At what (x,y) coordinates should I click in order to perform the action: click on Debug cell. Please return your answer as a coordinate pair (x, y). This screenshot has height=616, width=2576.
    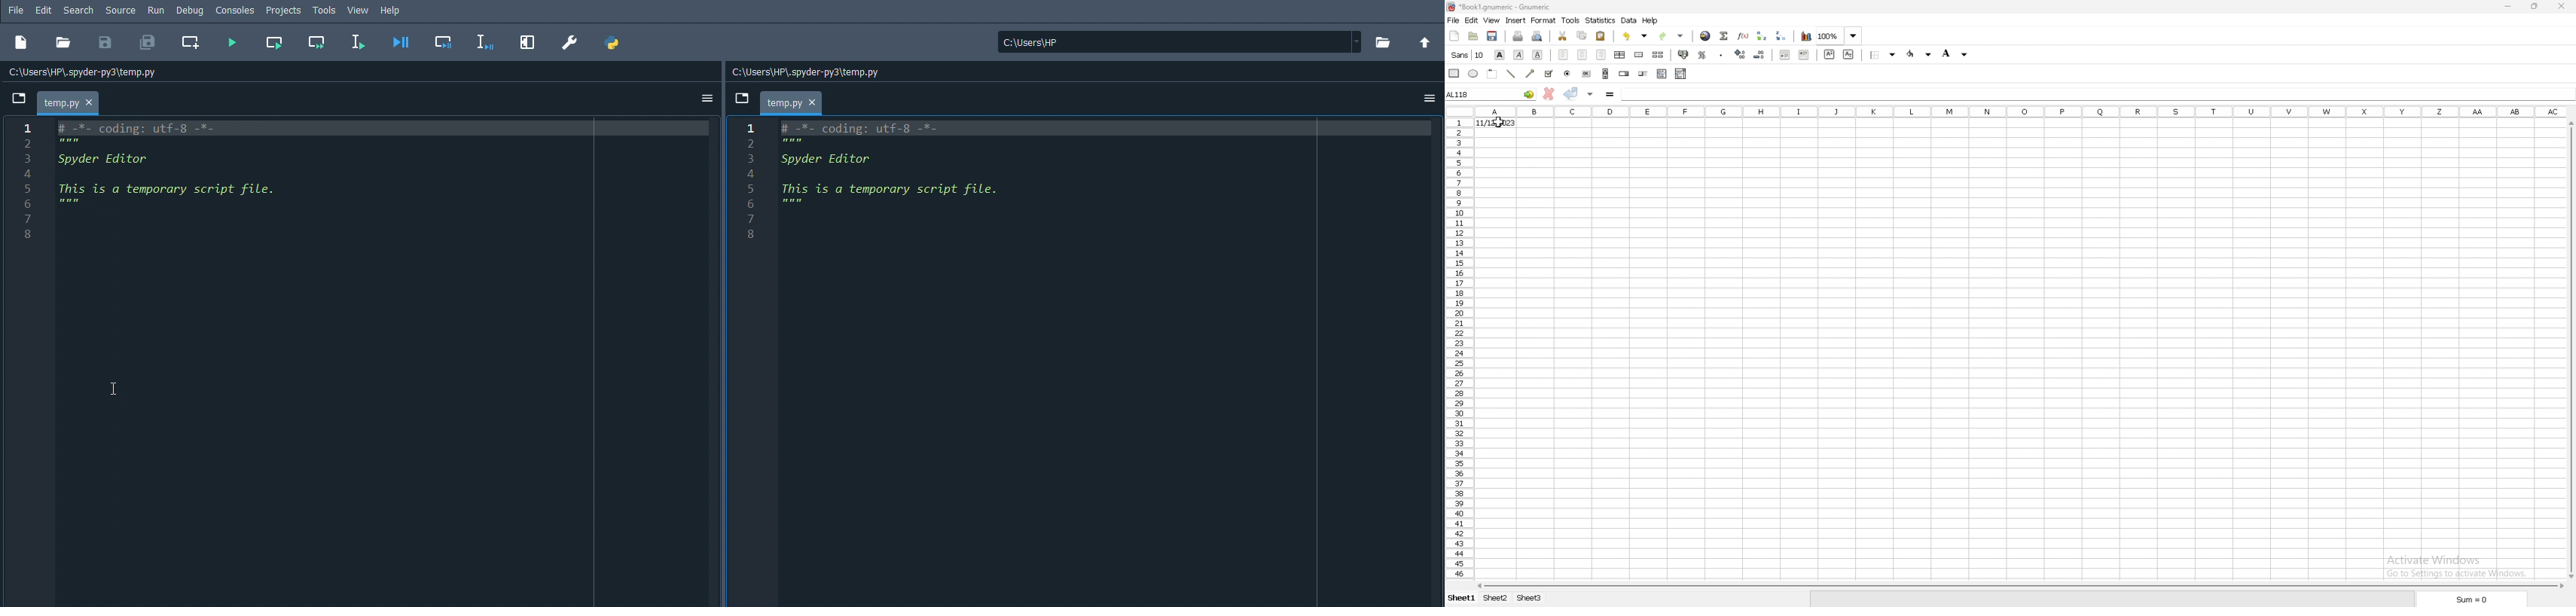
    Looking at the image, I should click on (443, 41).